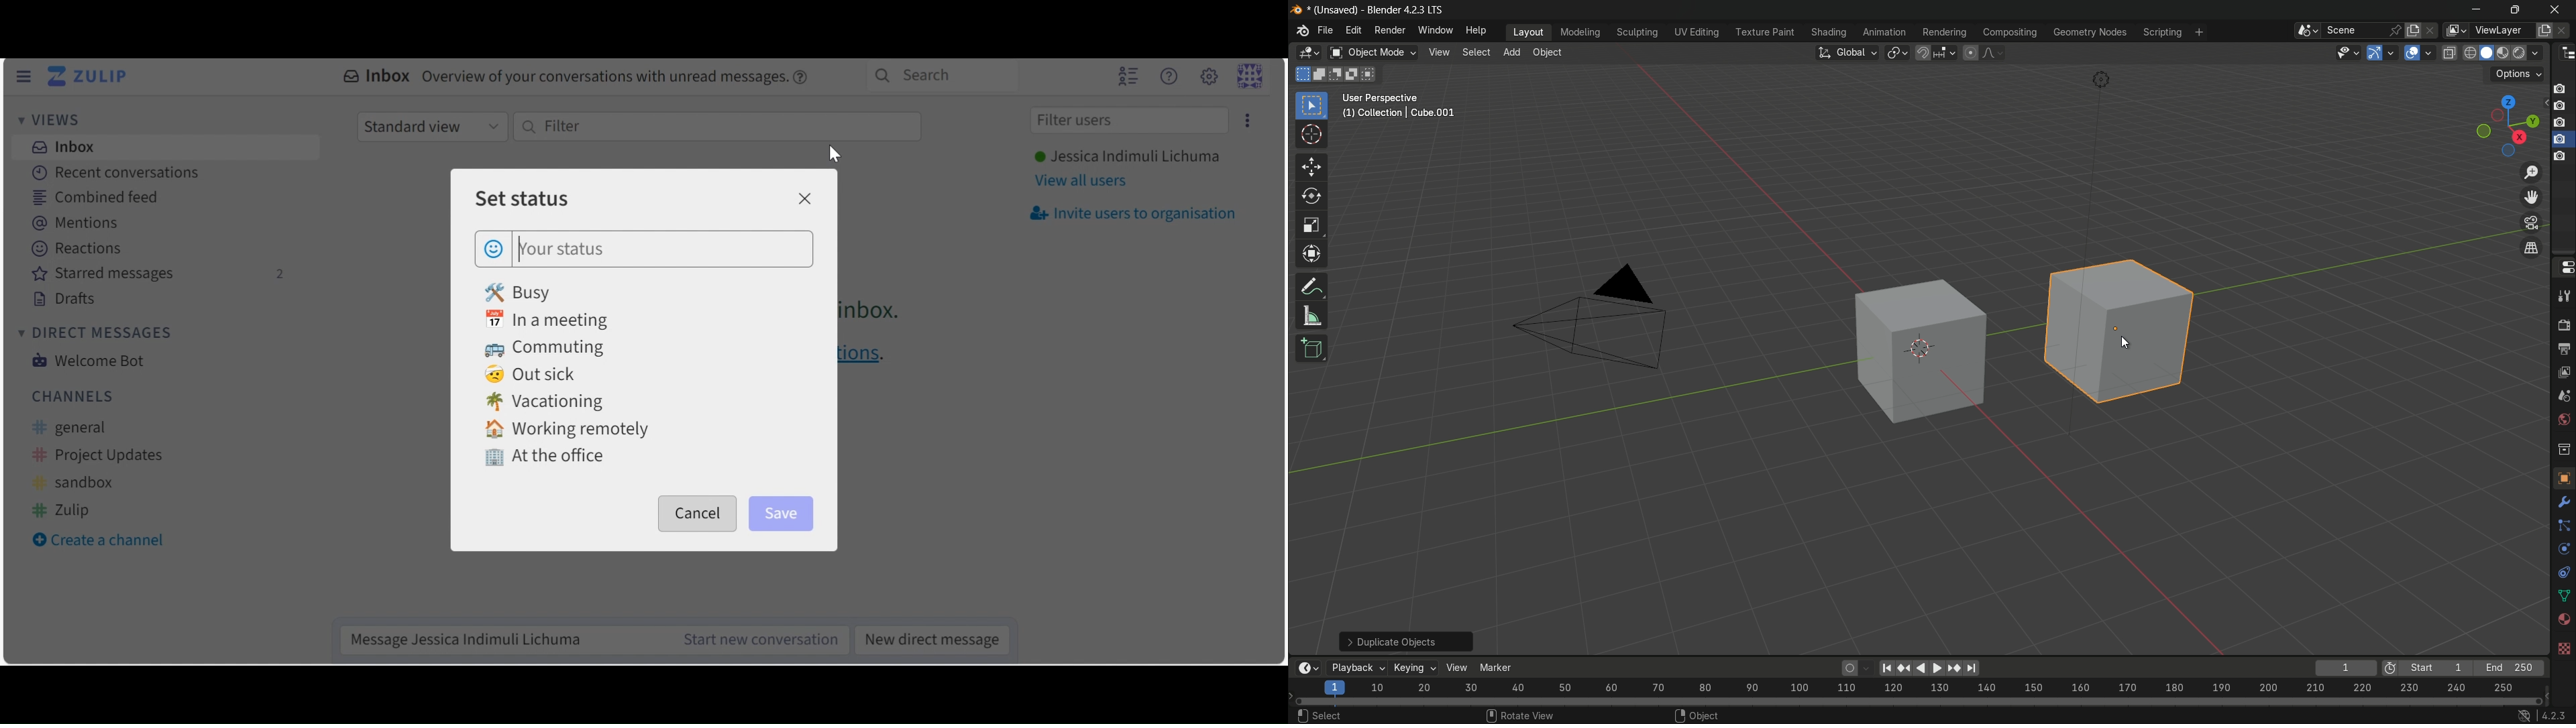 Image resolution: width=2576 pixels, height=728 pixels. I want to click on help menu, so click(1477, 30).